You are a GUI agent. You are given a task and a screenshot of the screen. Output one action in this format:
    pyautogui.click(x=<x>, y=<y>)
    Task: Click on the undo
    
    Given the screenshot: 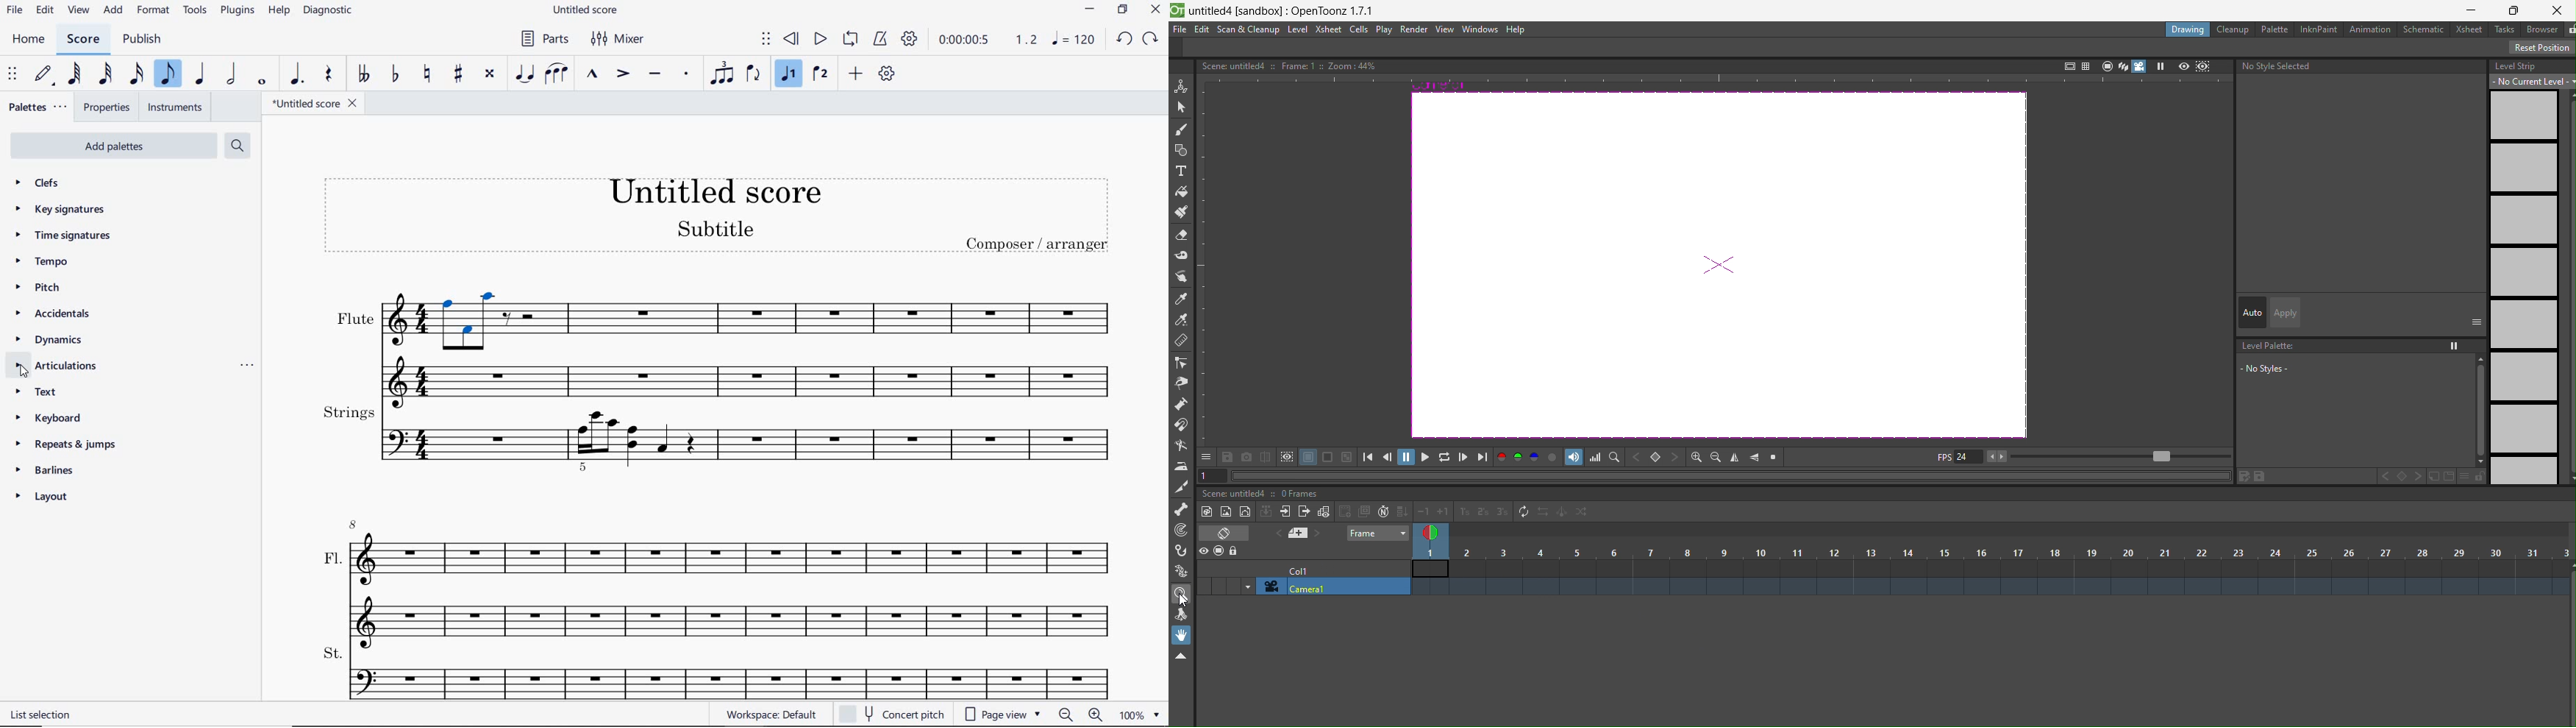 What is the action you would take?
    pyautogui.click(x=1125, y=40)
    